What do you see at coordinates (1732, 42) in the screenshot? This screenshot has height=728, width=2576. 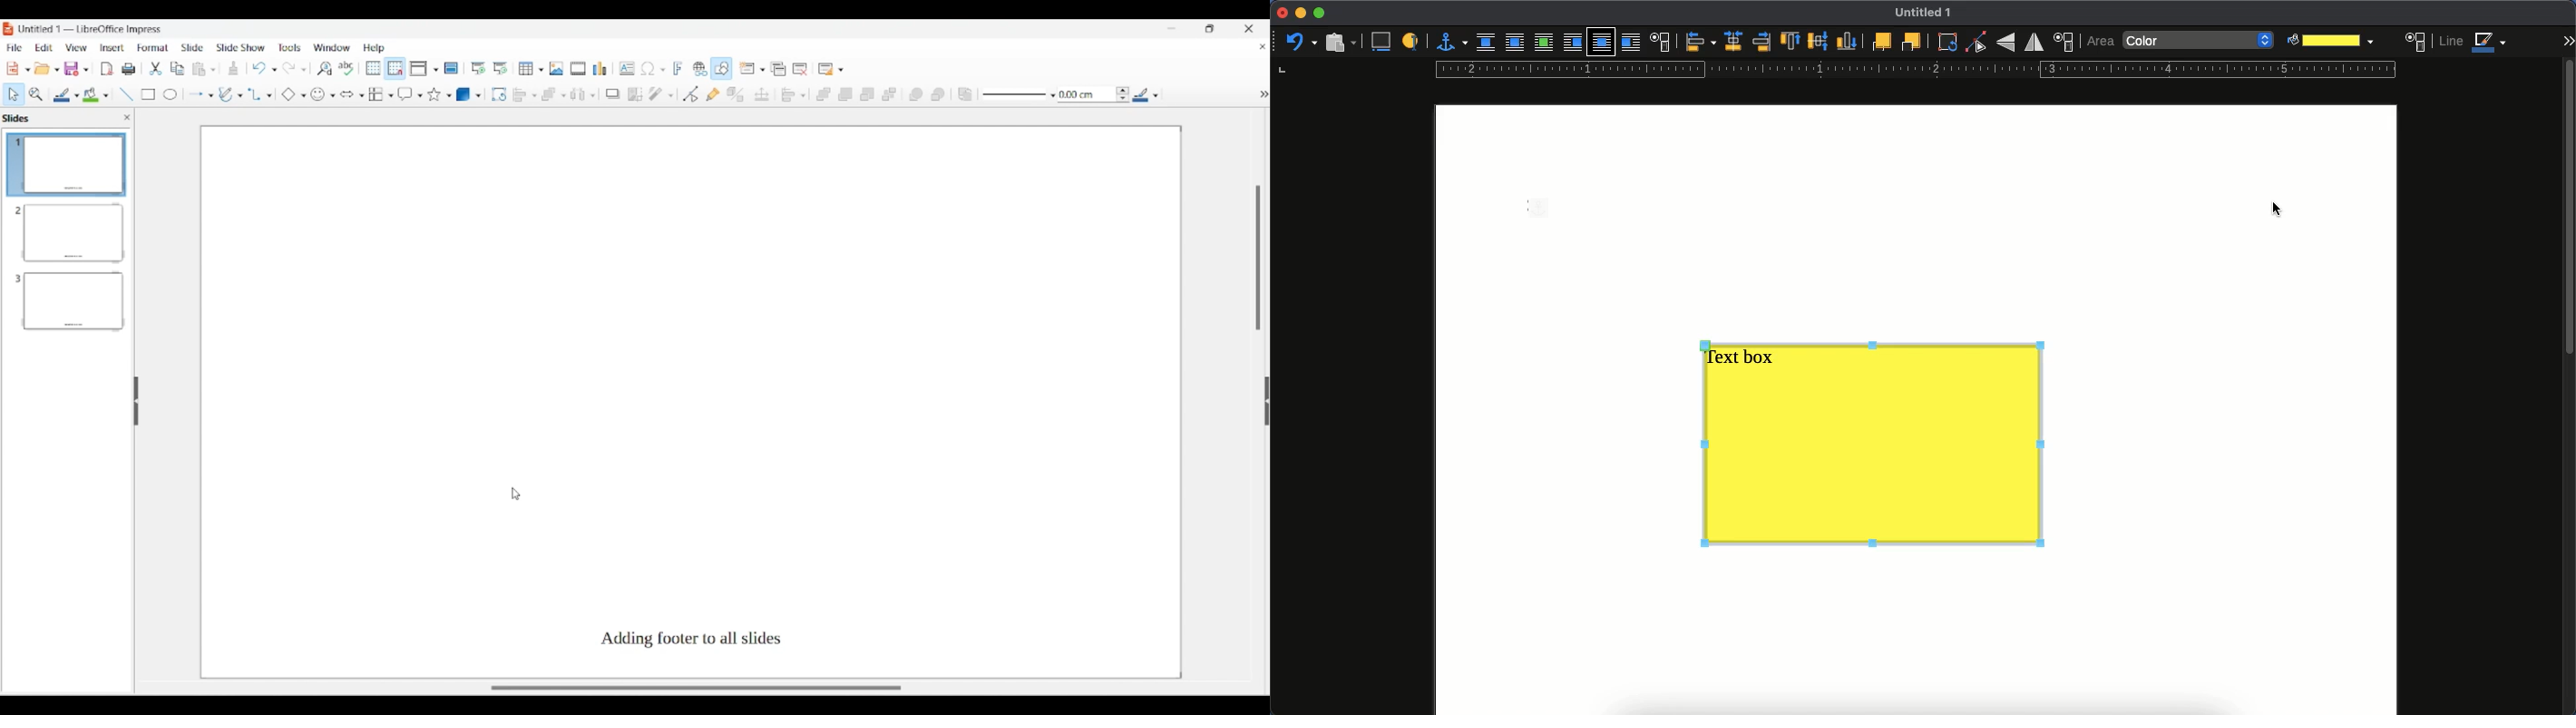 I see `centered` at bounding box center [1732, 42].